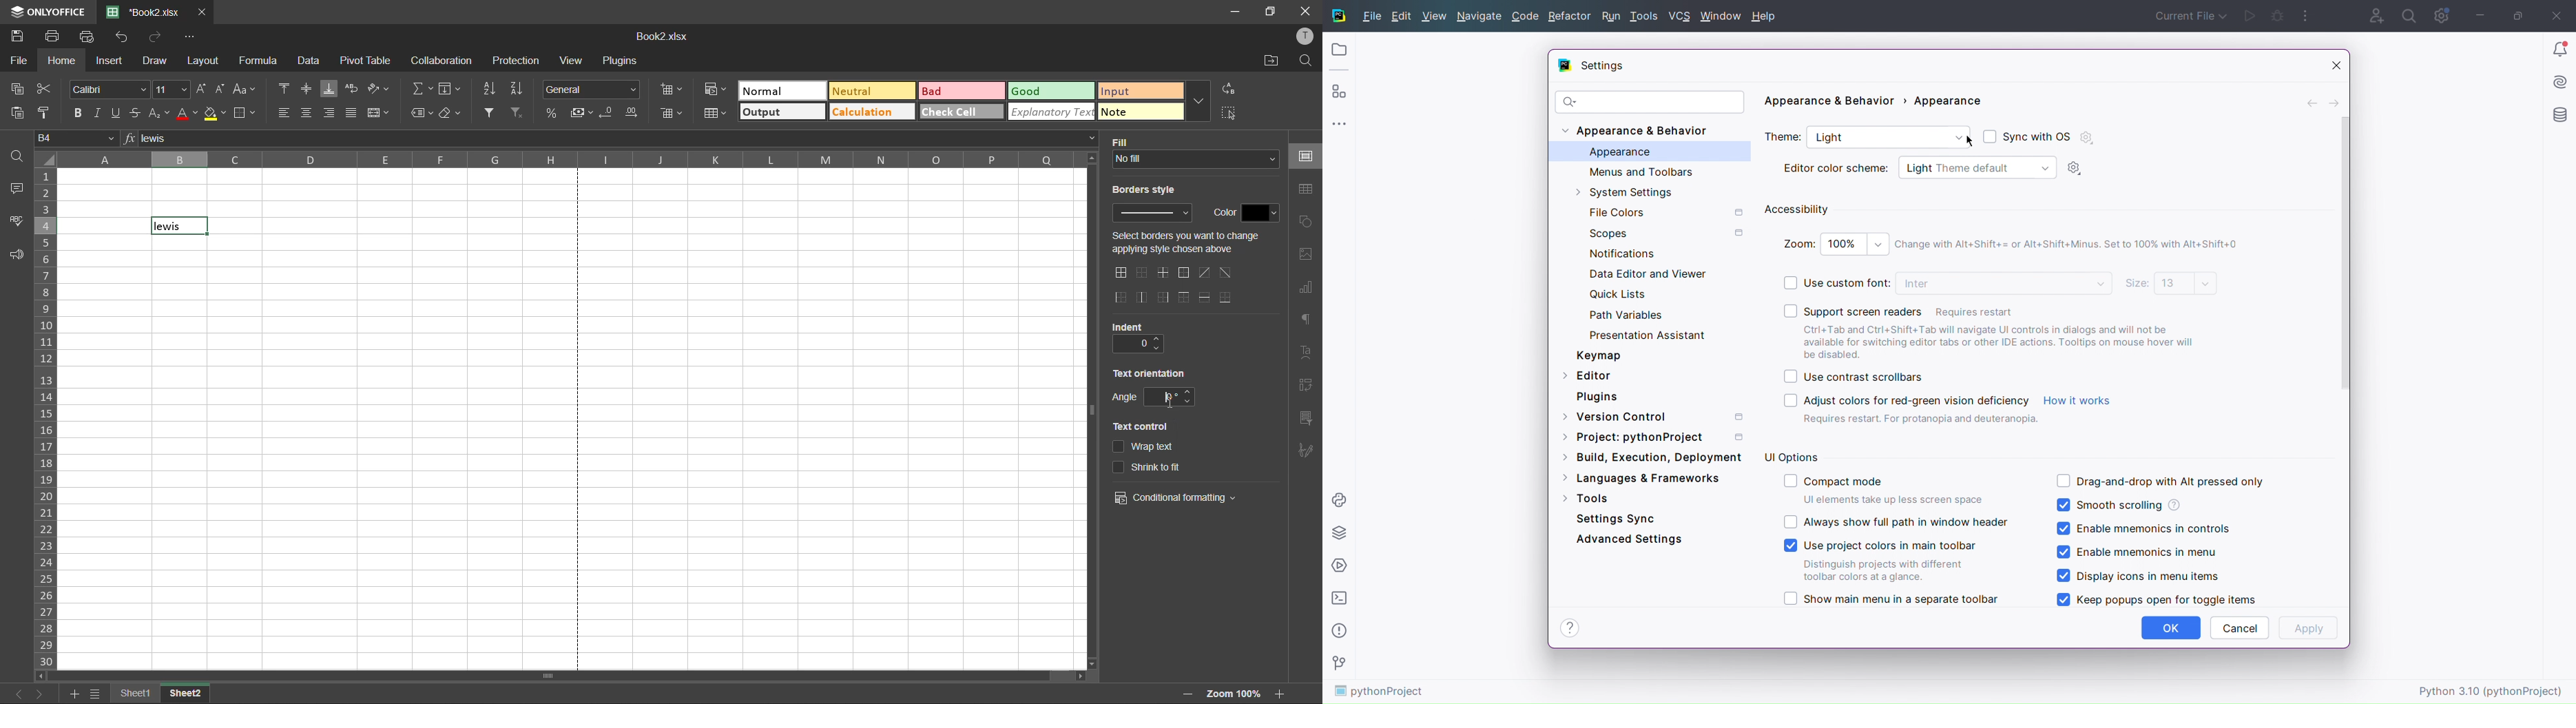  What do you see at coordinates (1631, 538) in the screenshot?
I see `Advanced Settings` at bounding box center [1631, 538].